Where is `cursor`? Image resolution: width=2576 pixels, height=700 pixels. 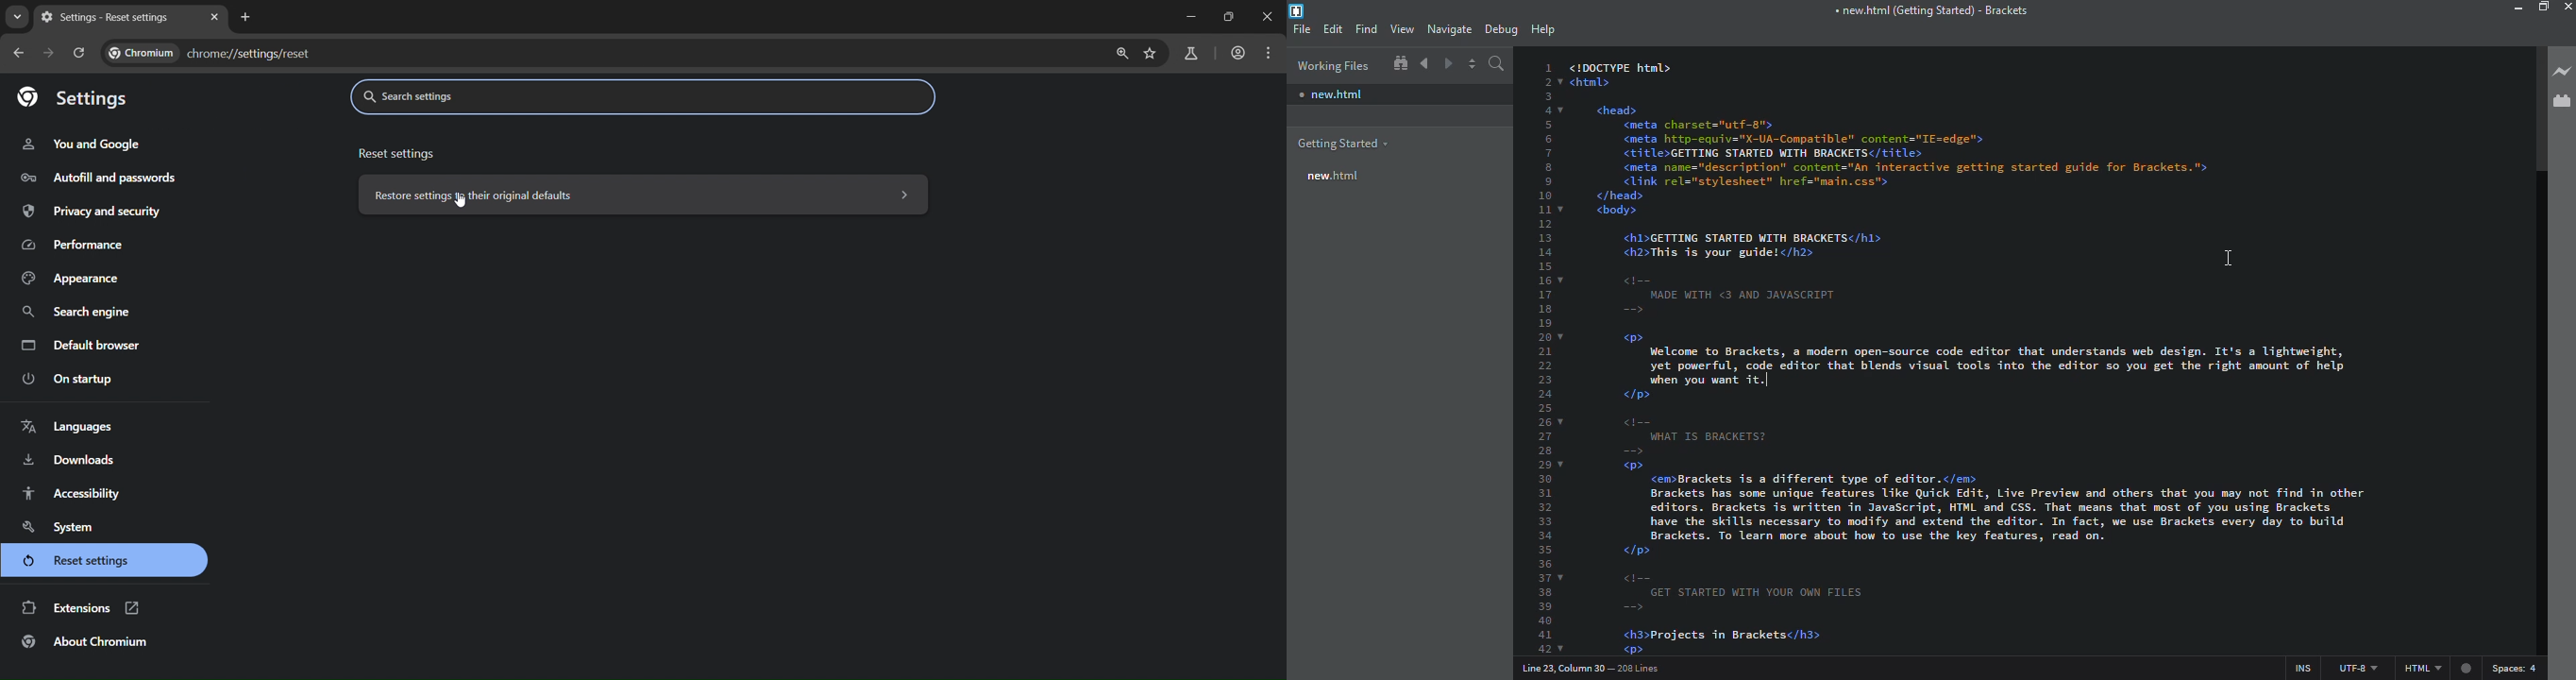
cursor is located at coordinates (2214, 252).